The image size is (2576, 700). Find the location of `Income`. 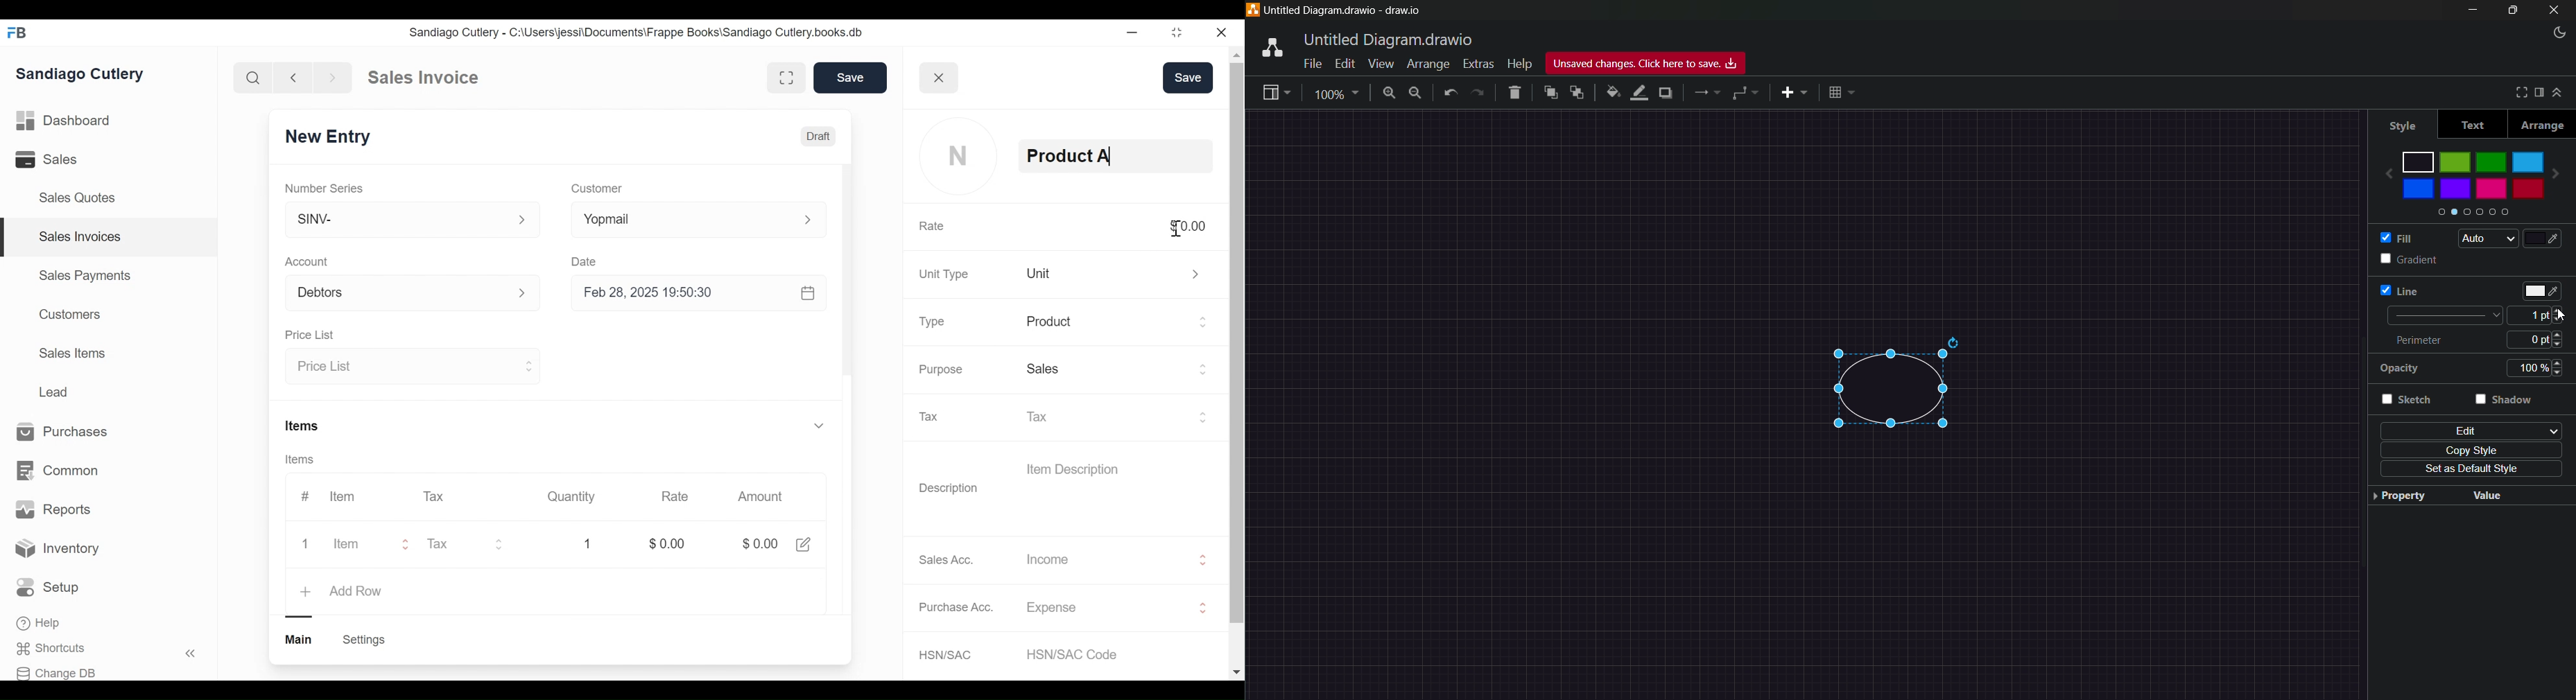

Income is located at coordinates (1117, 559).